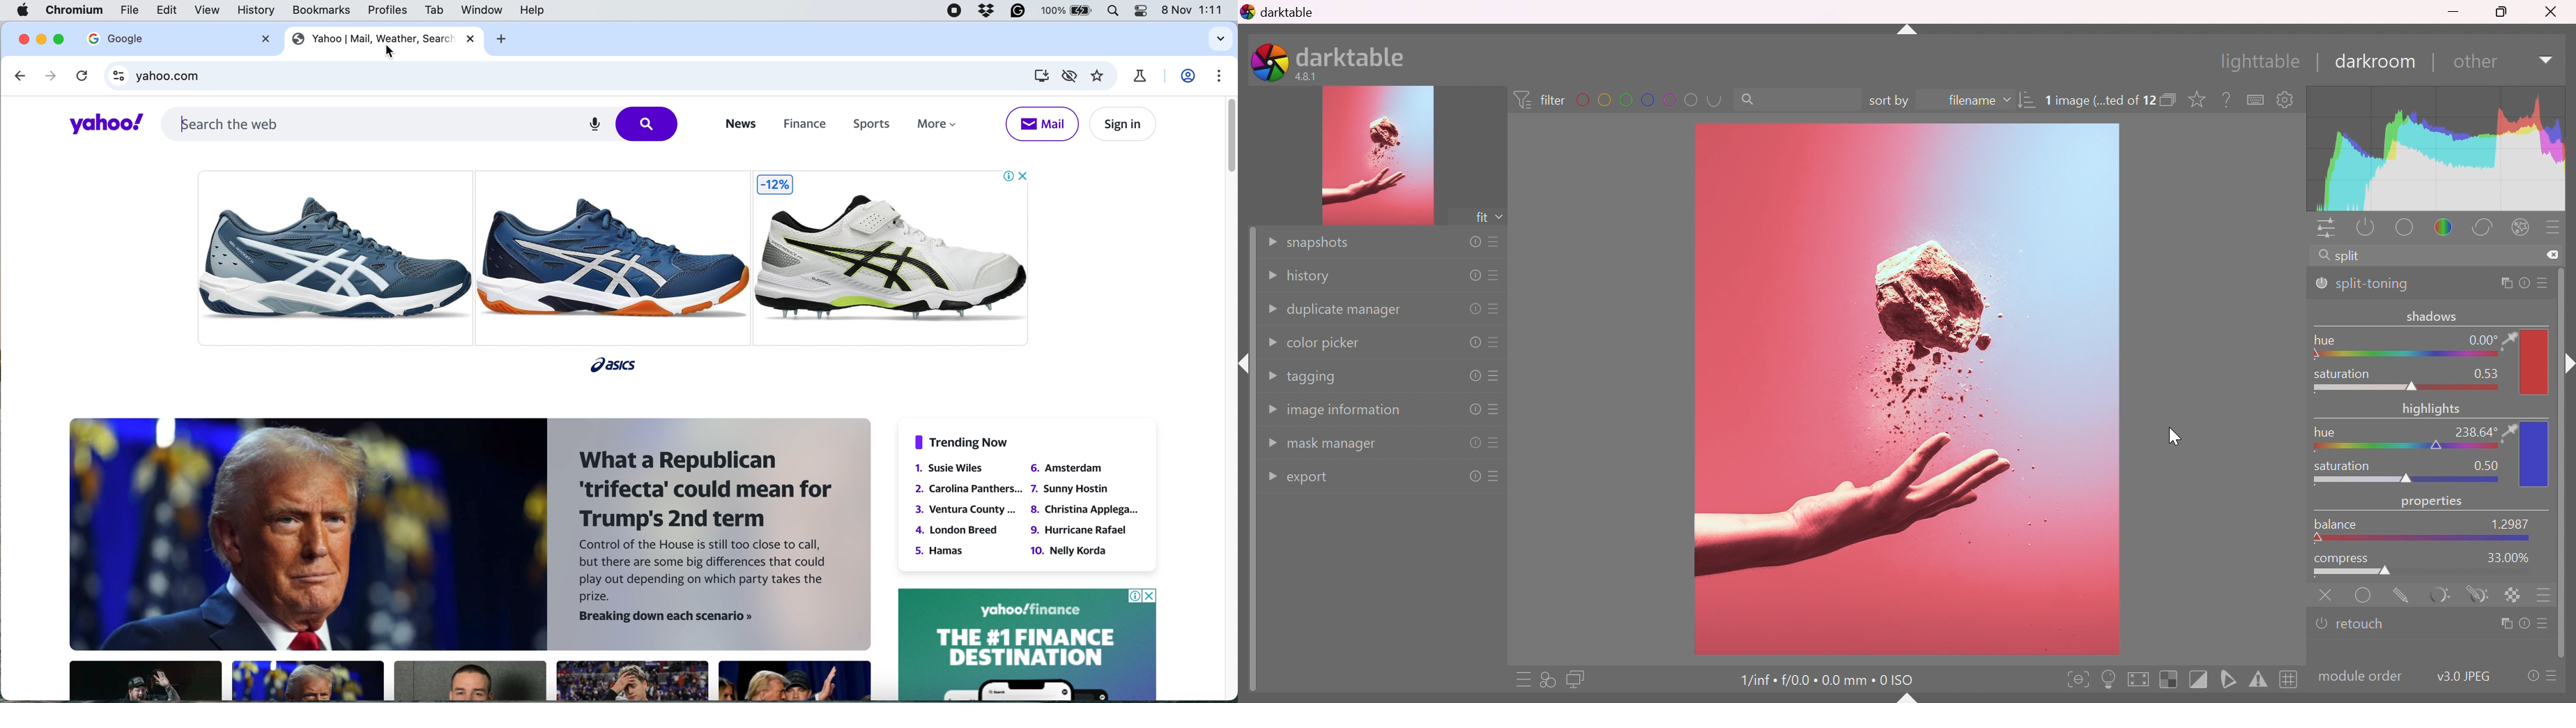 The image size is (2576, 728). I want to click on retouch, so click(2328, 598).